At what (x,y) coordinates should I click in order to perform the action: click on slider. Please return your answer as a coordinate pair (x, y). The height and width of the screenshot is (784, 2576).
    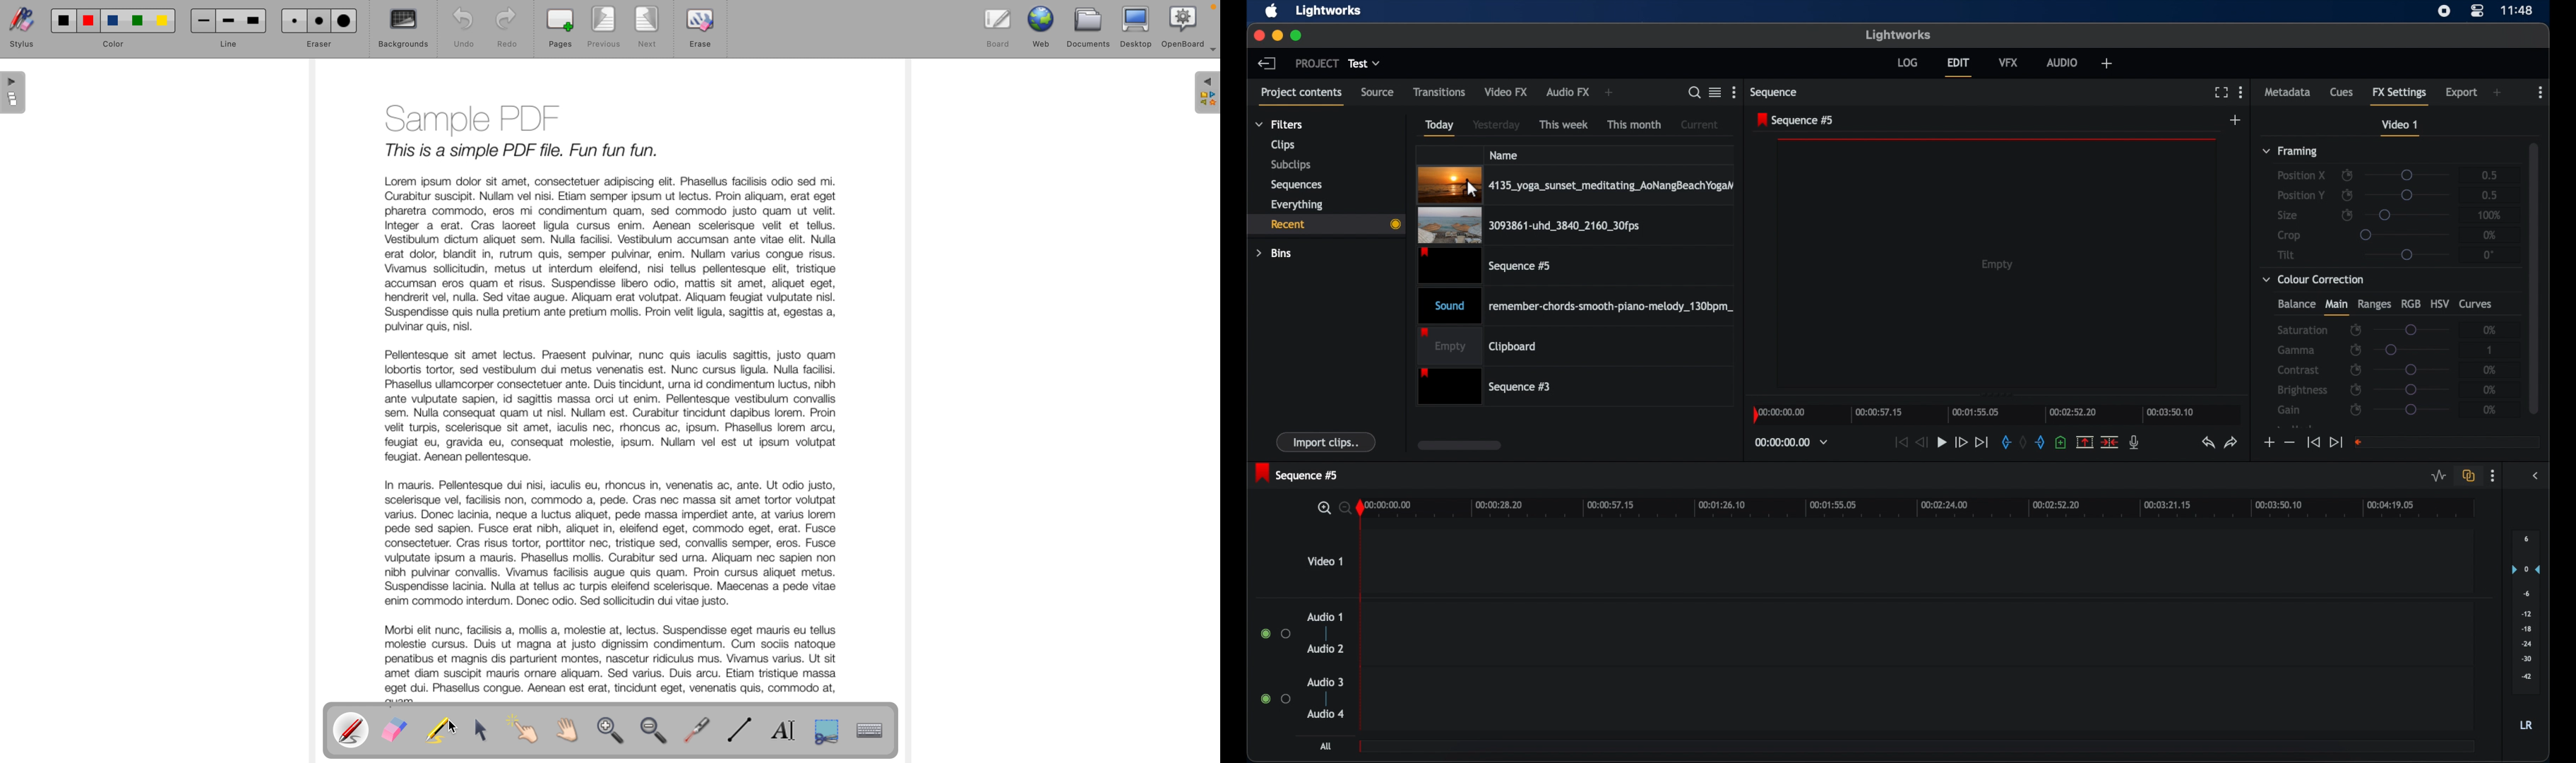
    Looking at the image, I should click on (2411, 389).